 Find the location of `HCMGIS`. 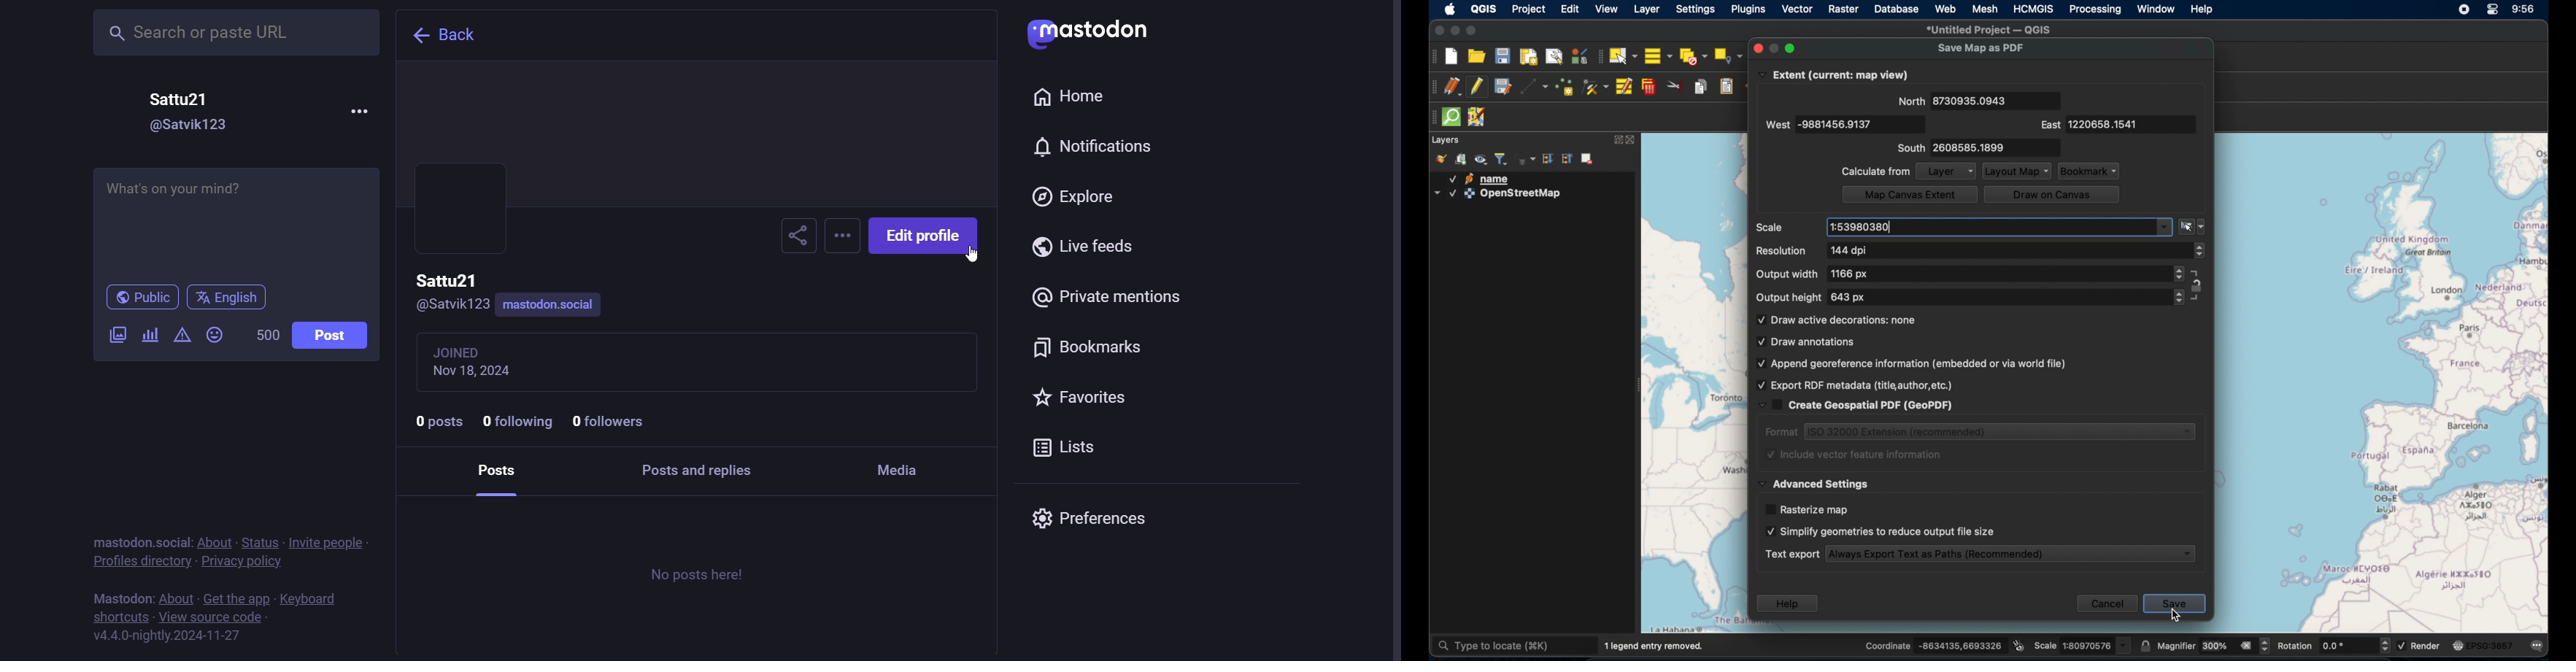

HCMGIS is located at coordinates (2033, 9).